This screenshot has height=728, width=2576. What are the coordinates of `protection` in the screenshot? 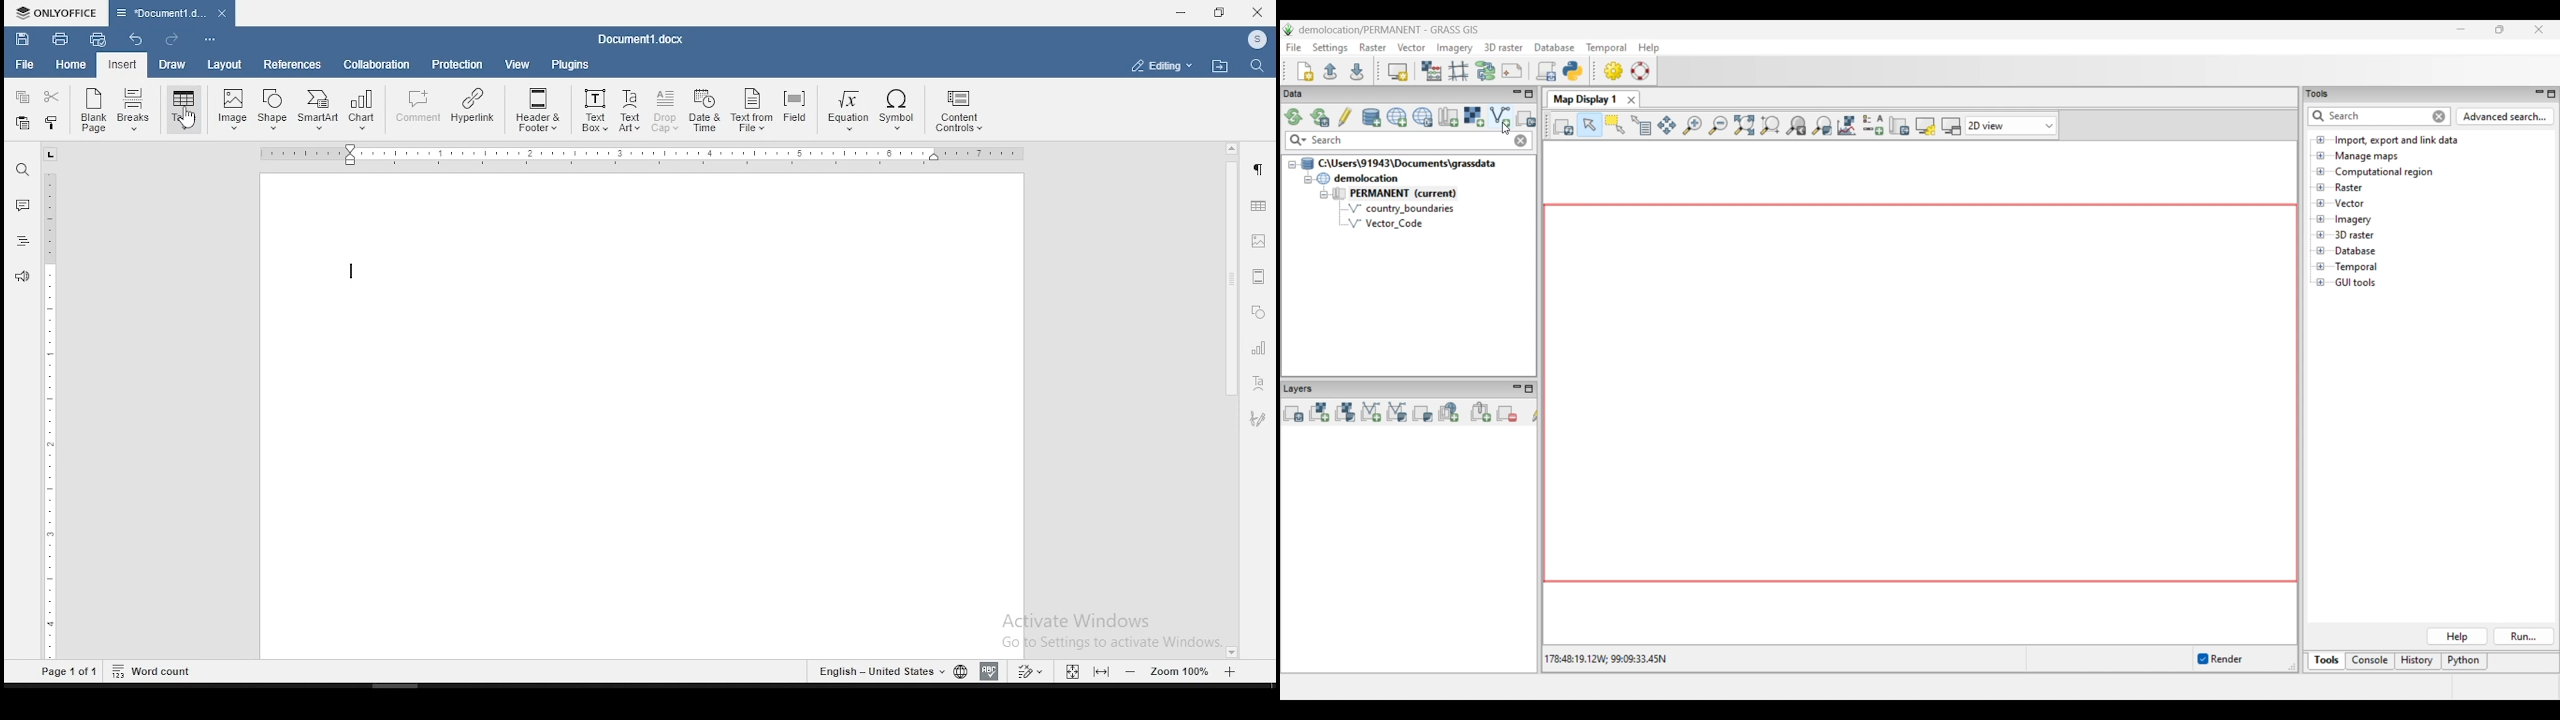 It's located at (459, 64).